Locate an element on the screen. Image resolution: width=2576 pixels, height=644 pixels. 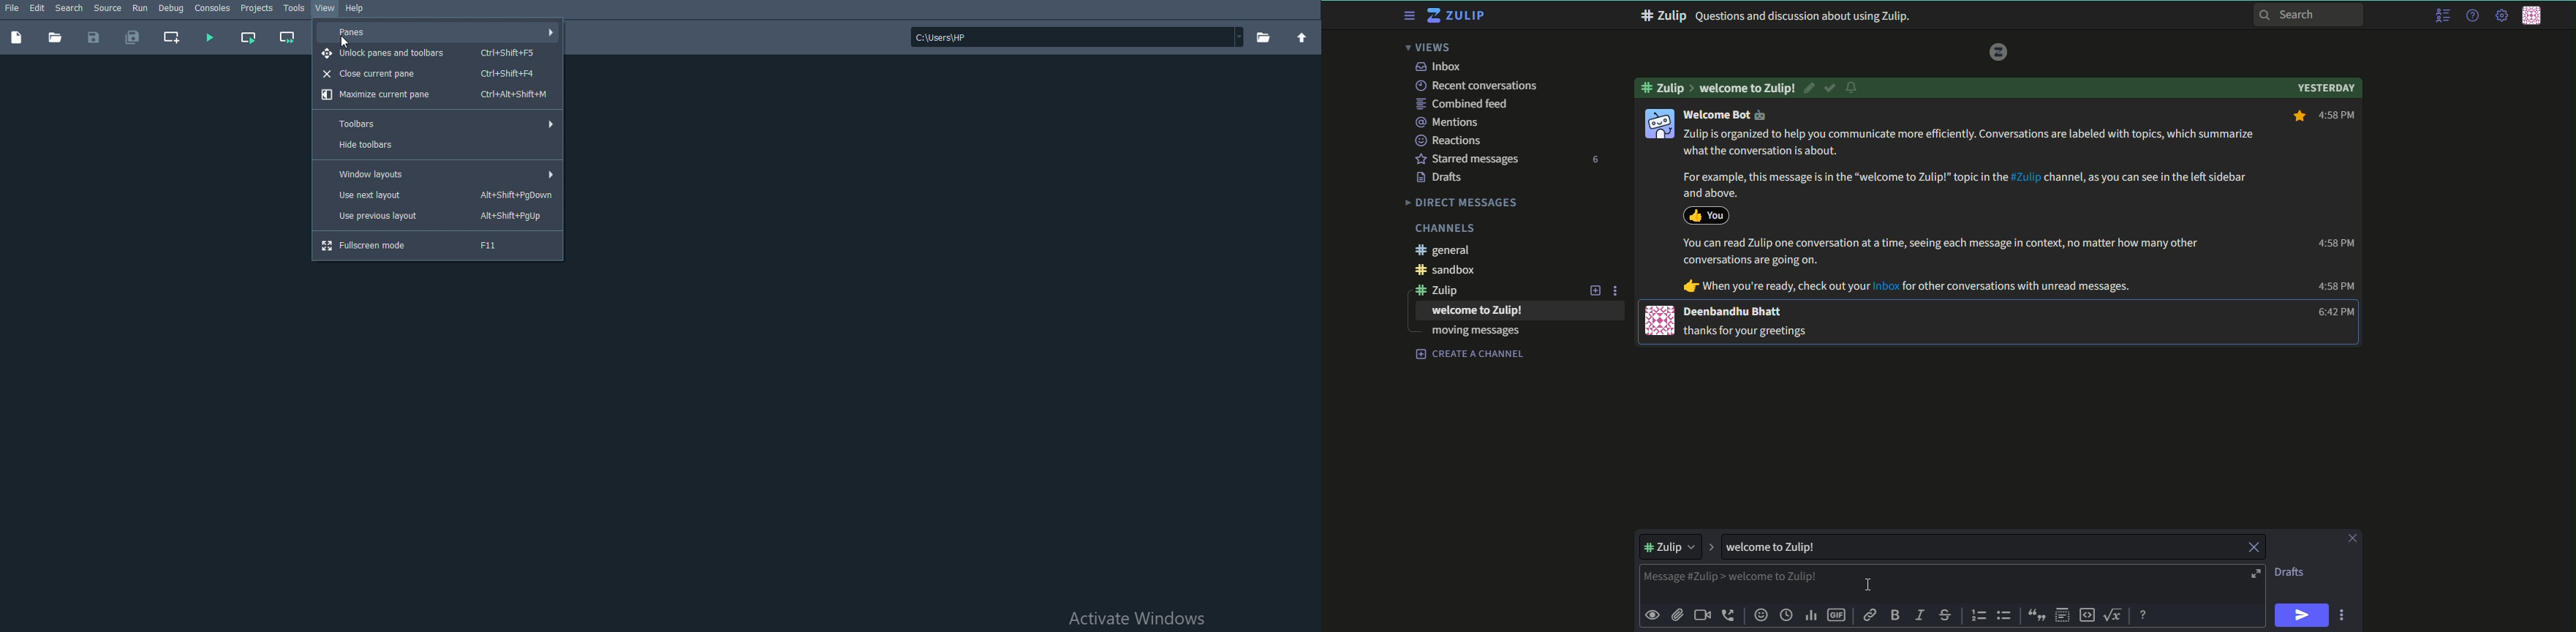
Save all files is located at coordinates (132, 37).